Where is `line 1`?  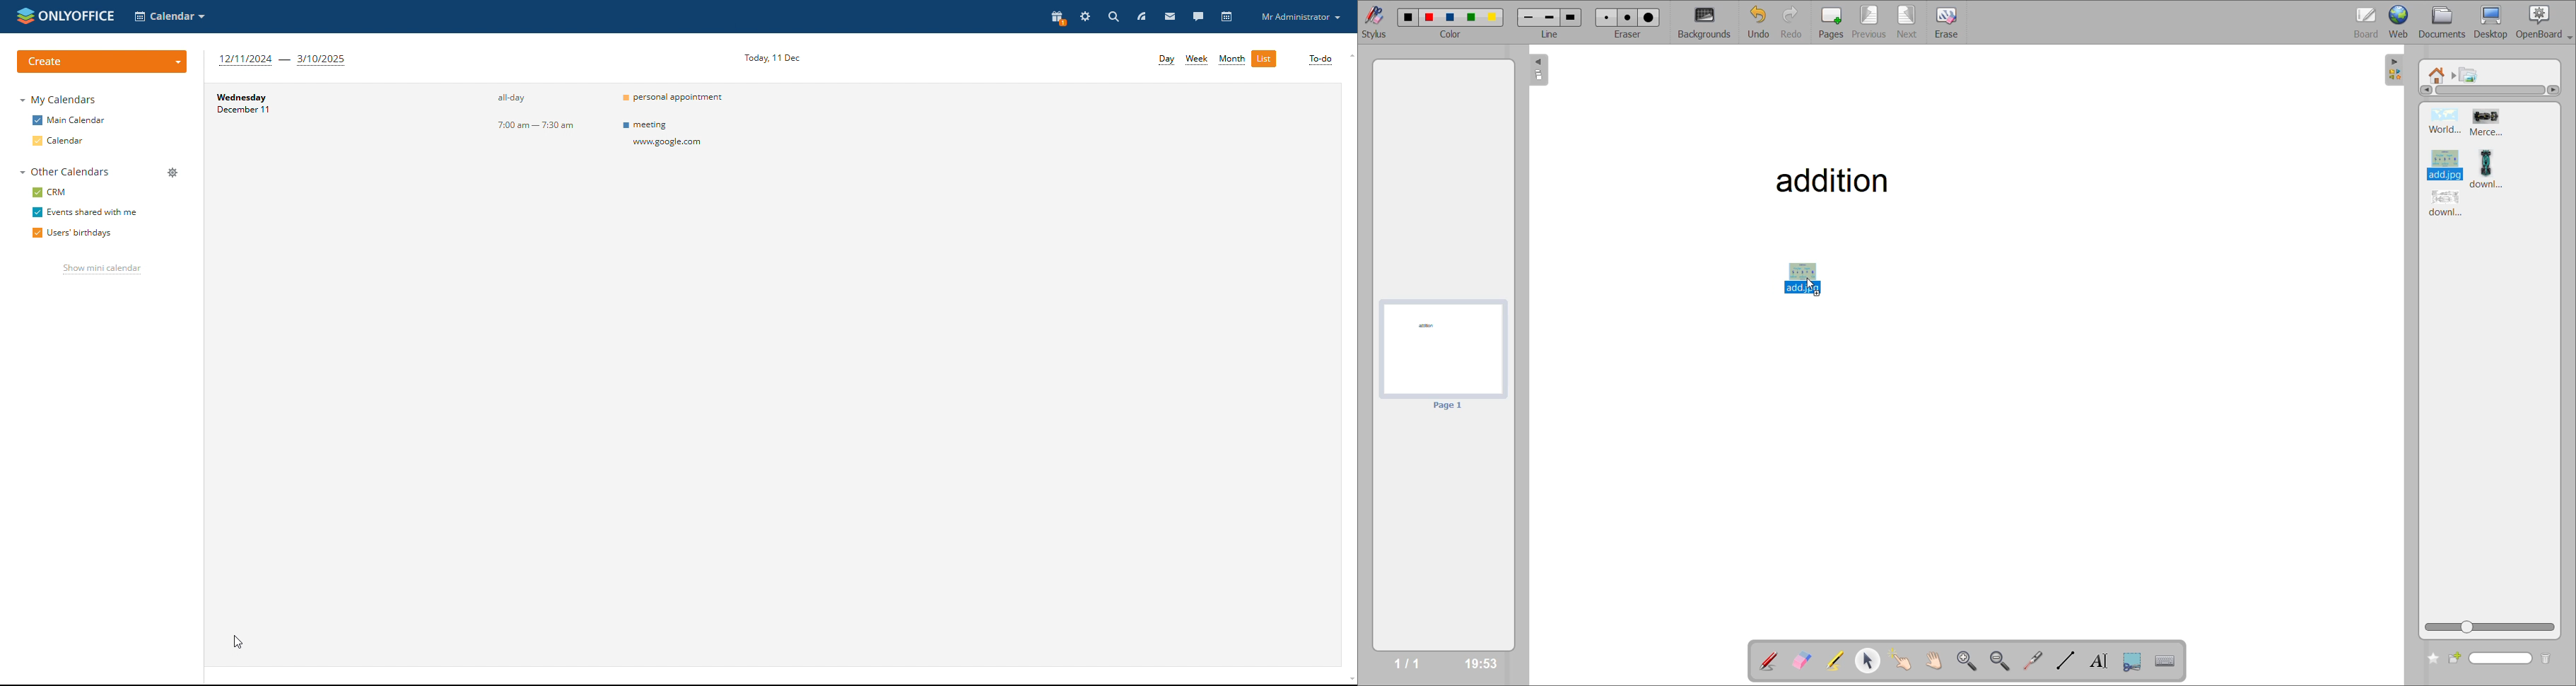 line 1 is located at coordinates (1529, 18).